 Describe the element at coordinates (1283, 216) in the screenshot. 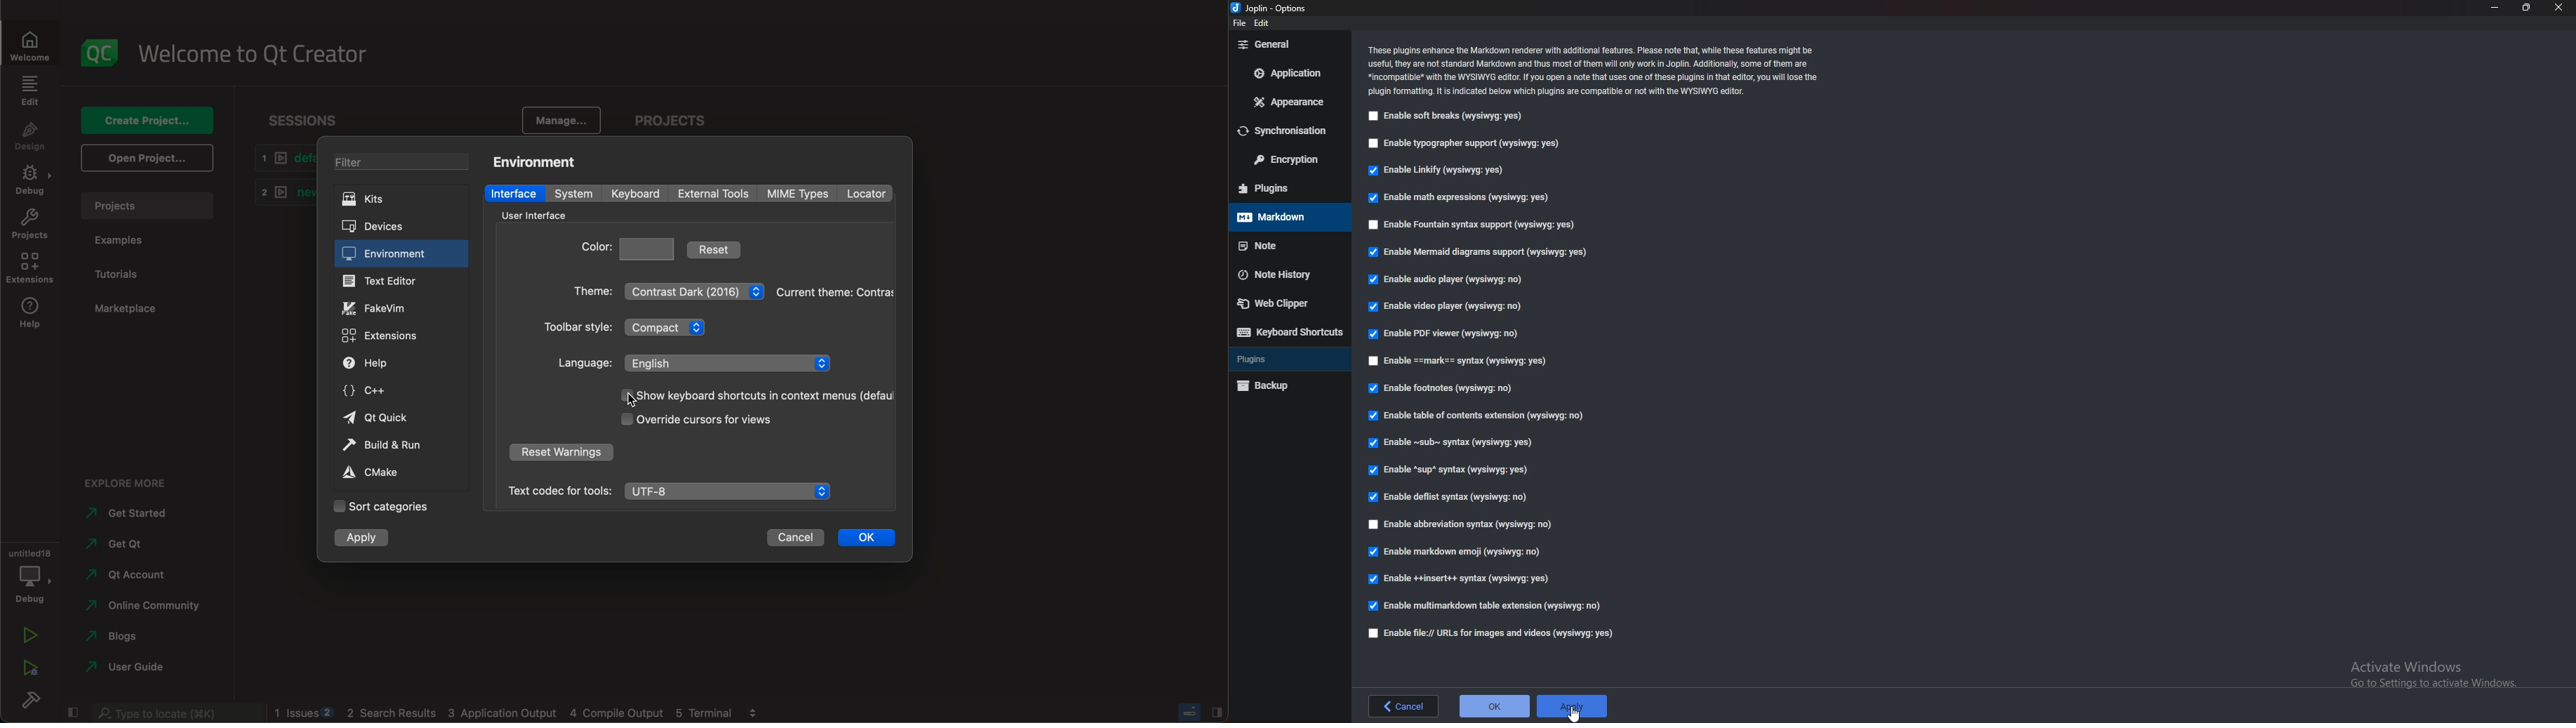

I see `mark down` at that location.